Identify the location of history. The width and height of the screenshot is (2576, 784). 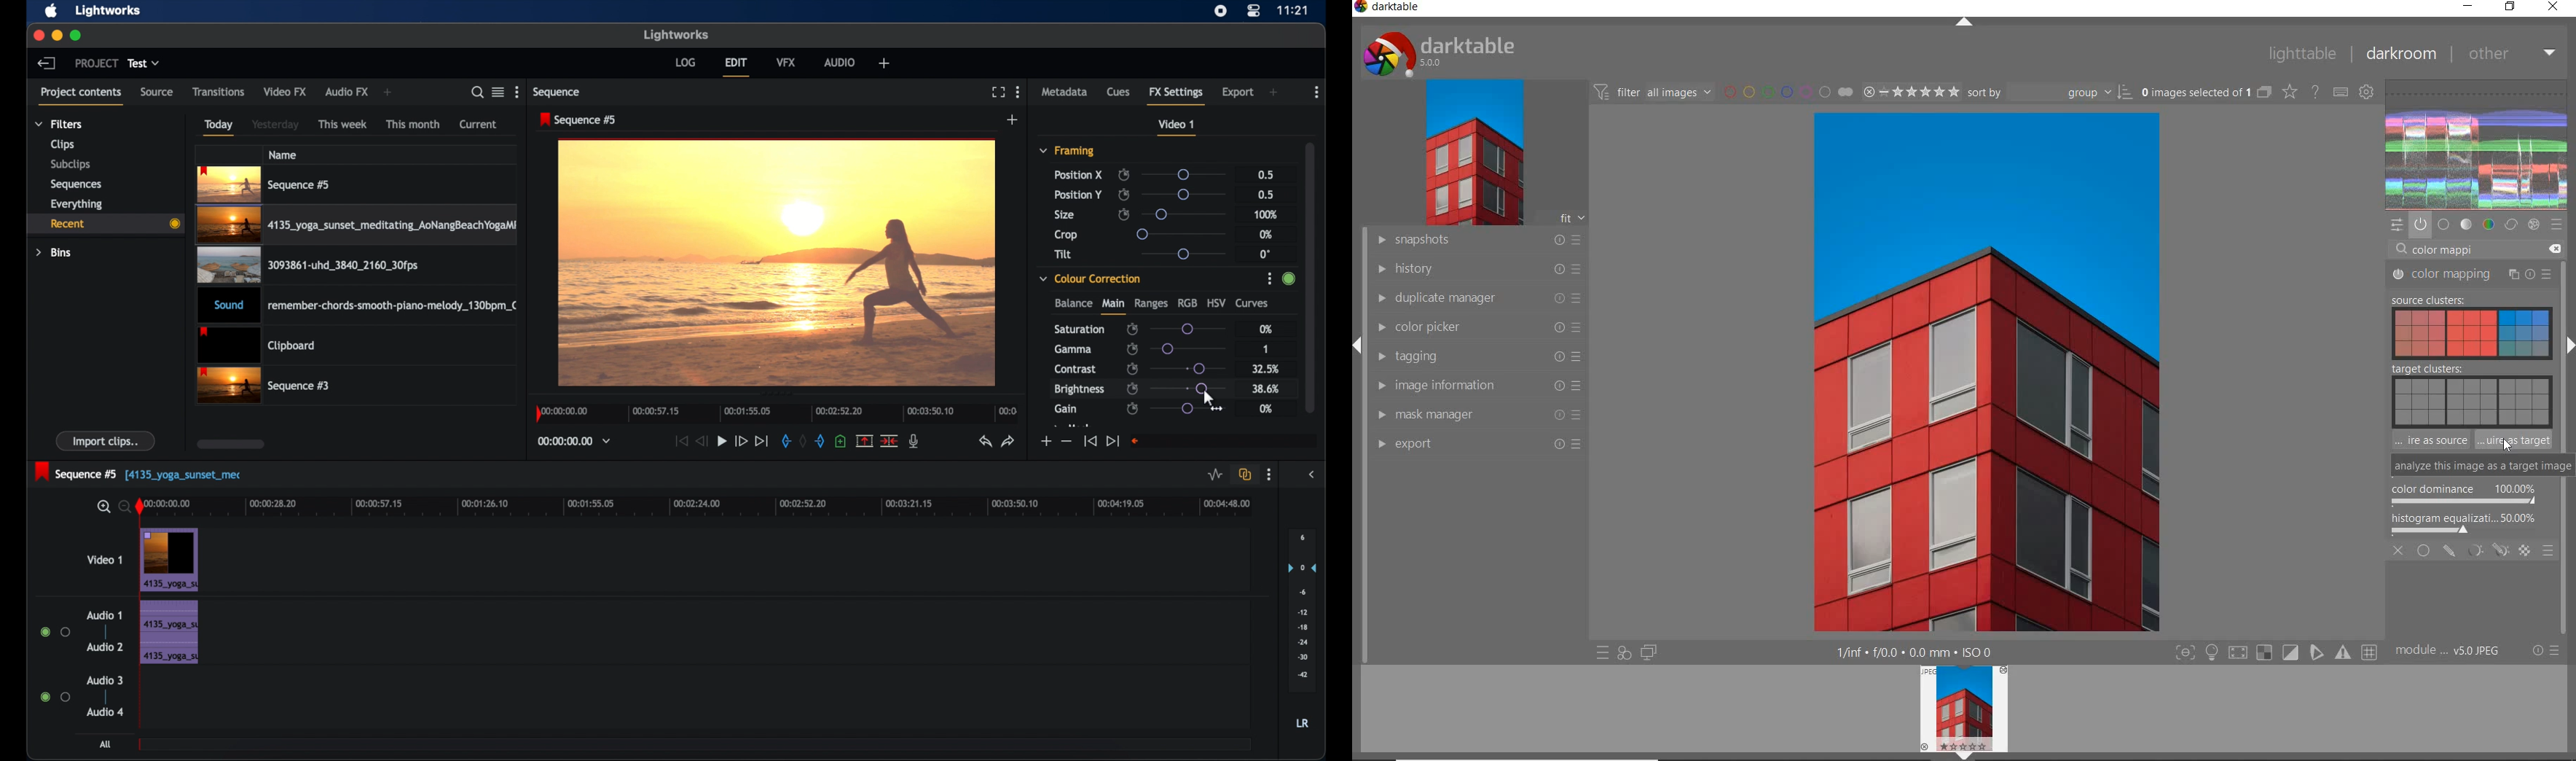
(1477, 268).